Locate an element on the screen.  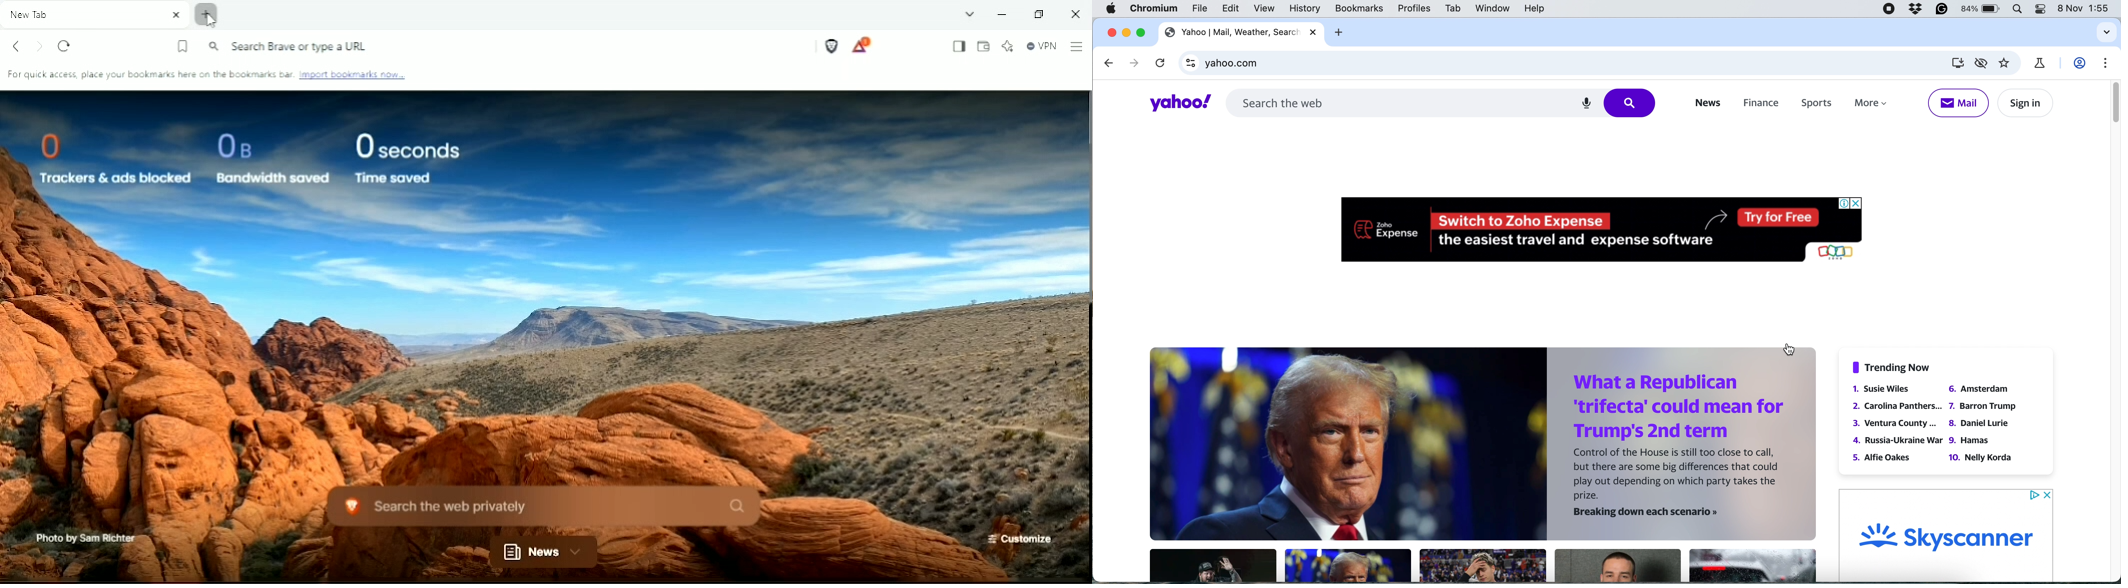
control center is located at coordinates (2040, 10).